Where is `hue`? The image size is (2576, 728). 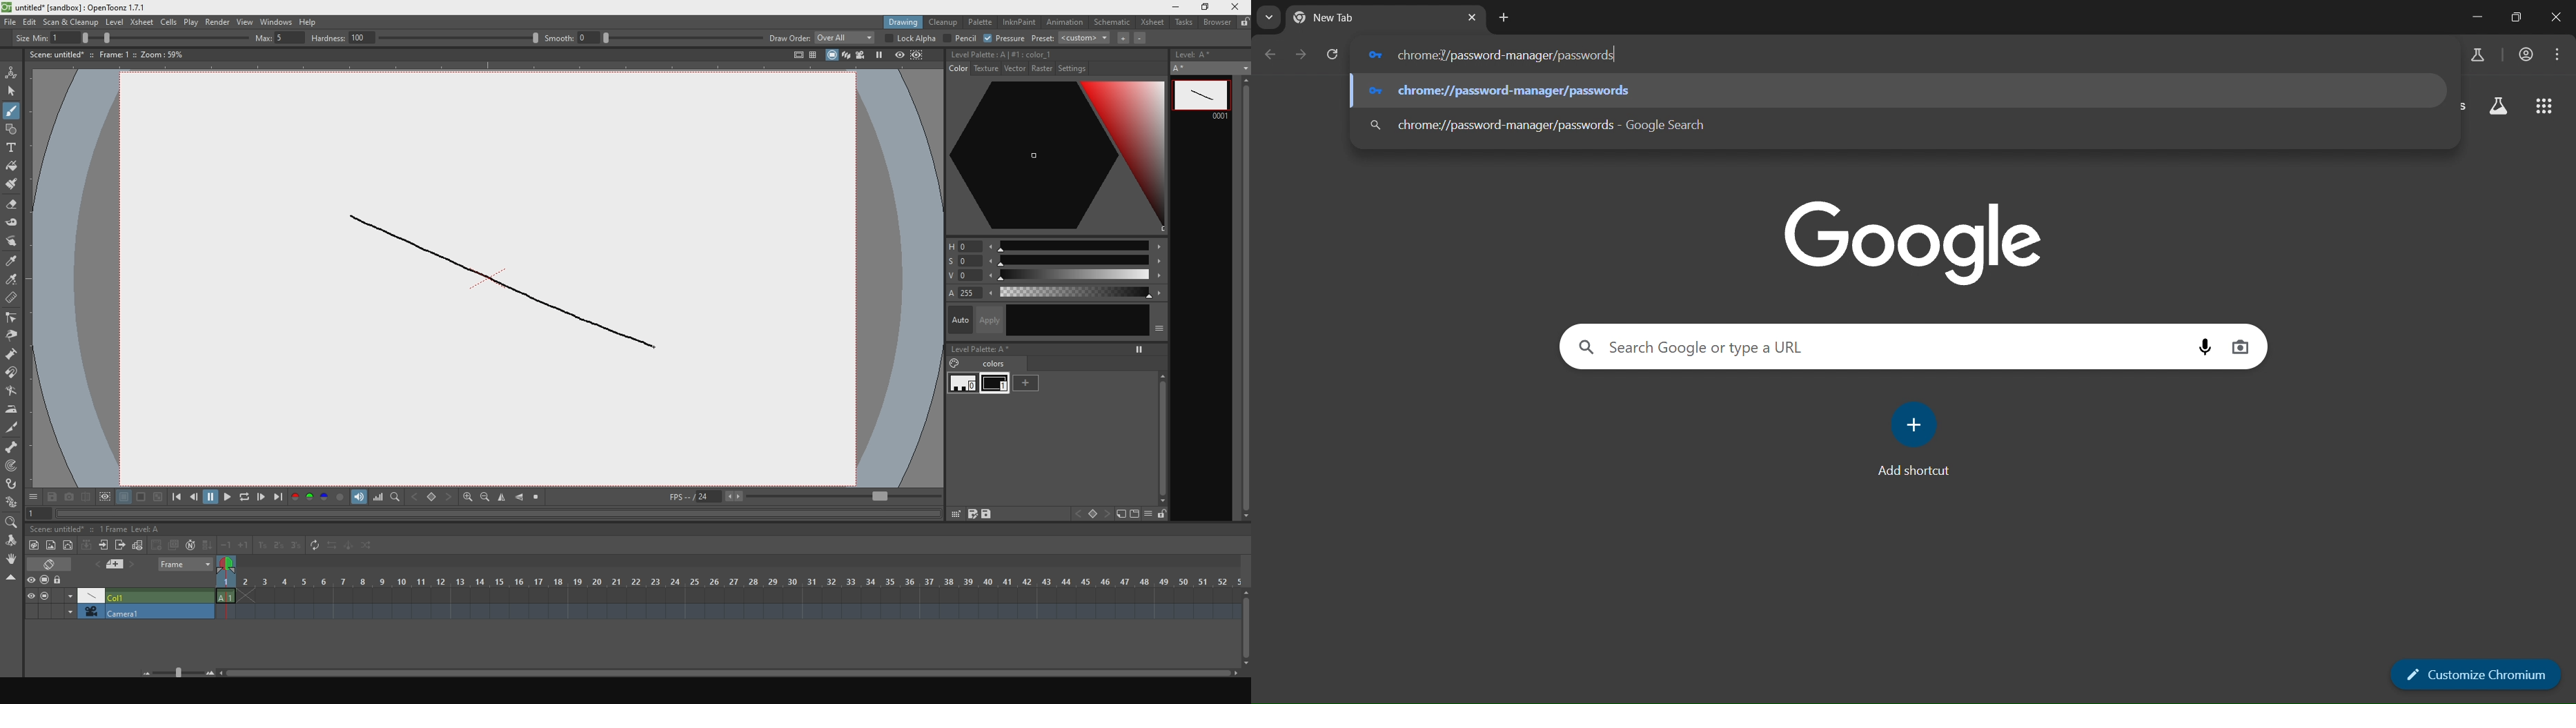
hue is located at coordinates (1051, 248).